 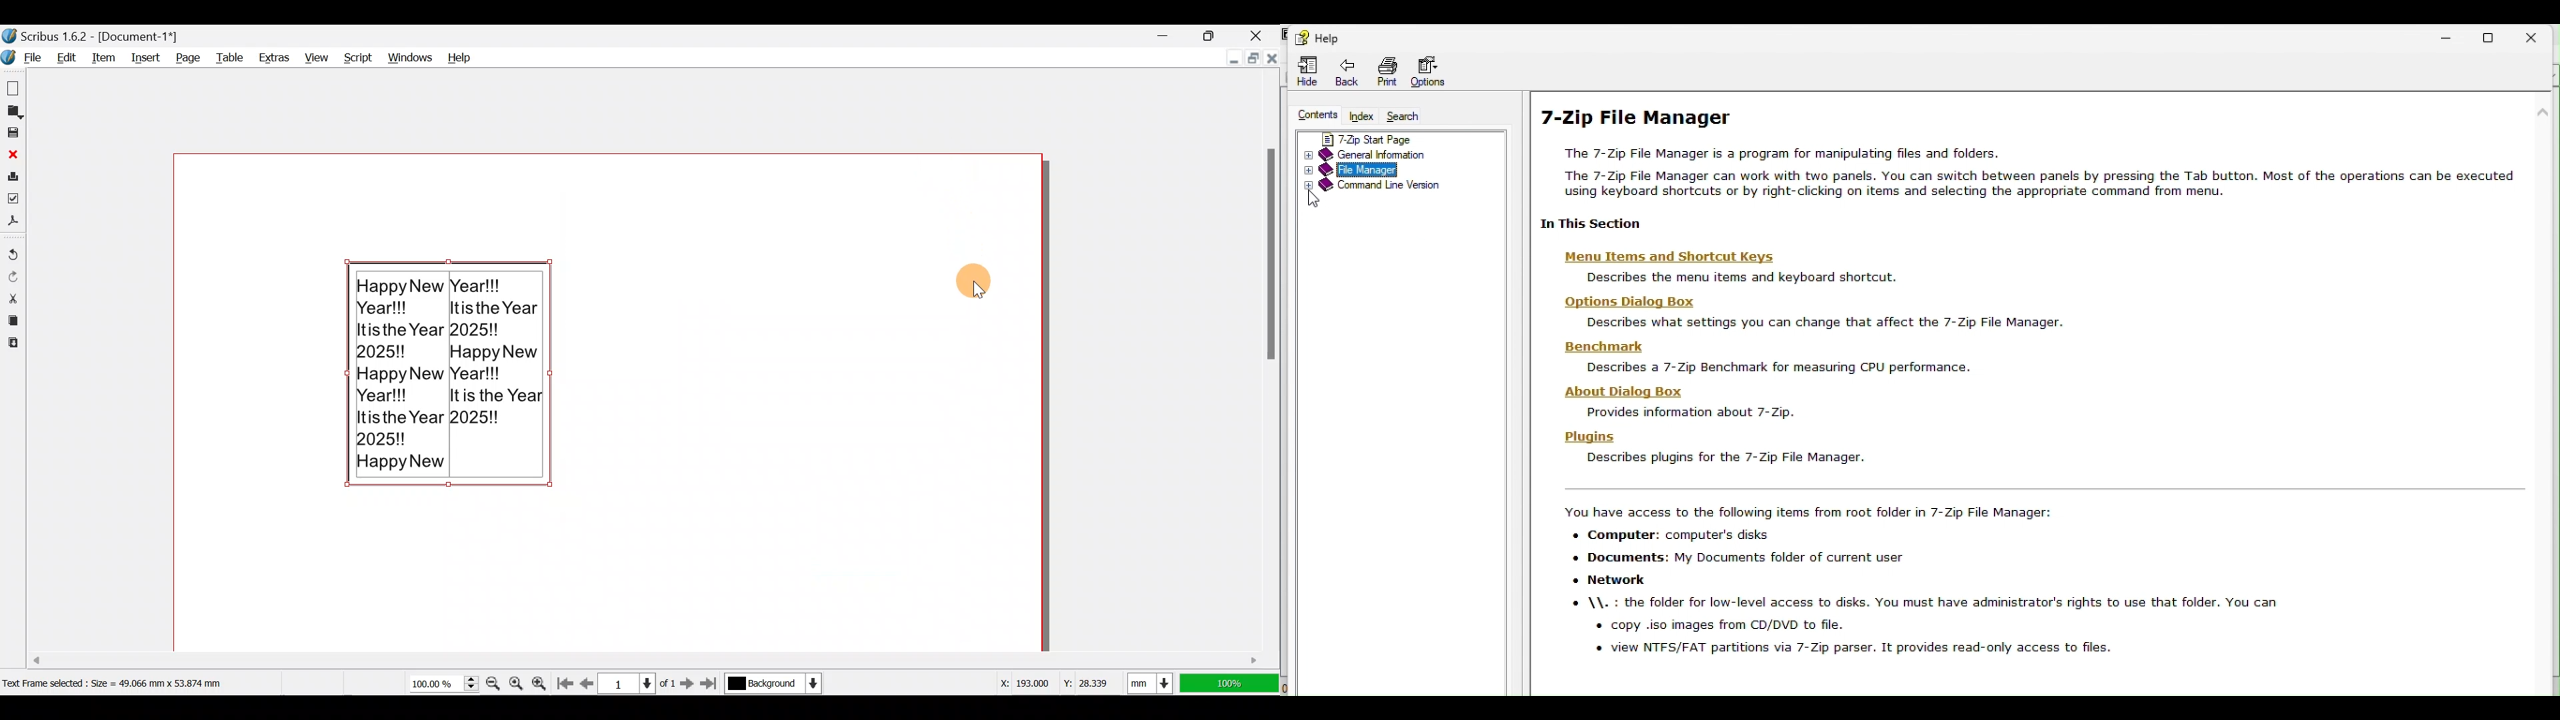 What do you see at coordinates (1153, 681) in the screenshot?
I see `Select current units` at bounding box center [1153, 681].